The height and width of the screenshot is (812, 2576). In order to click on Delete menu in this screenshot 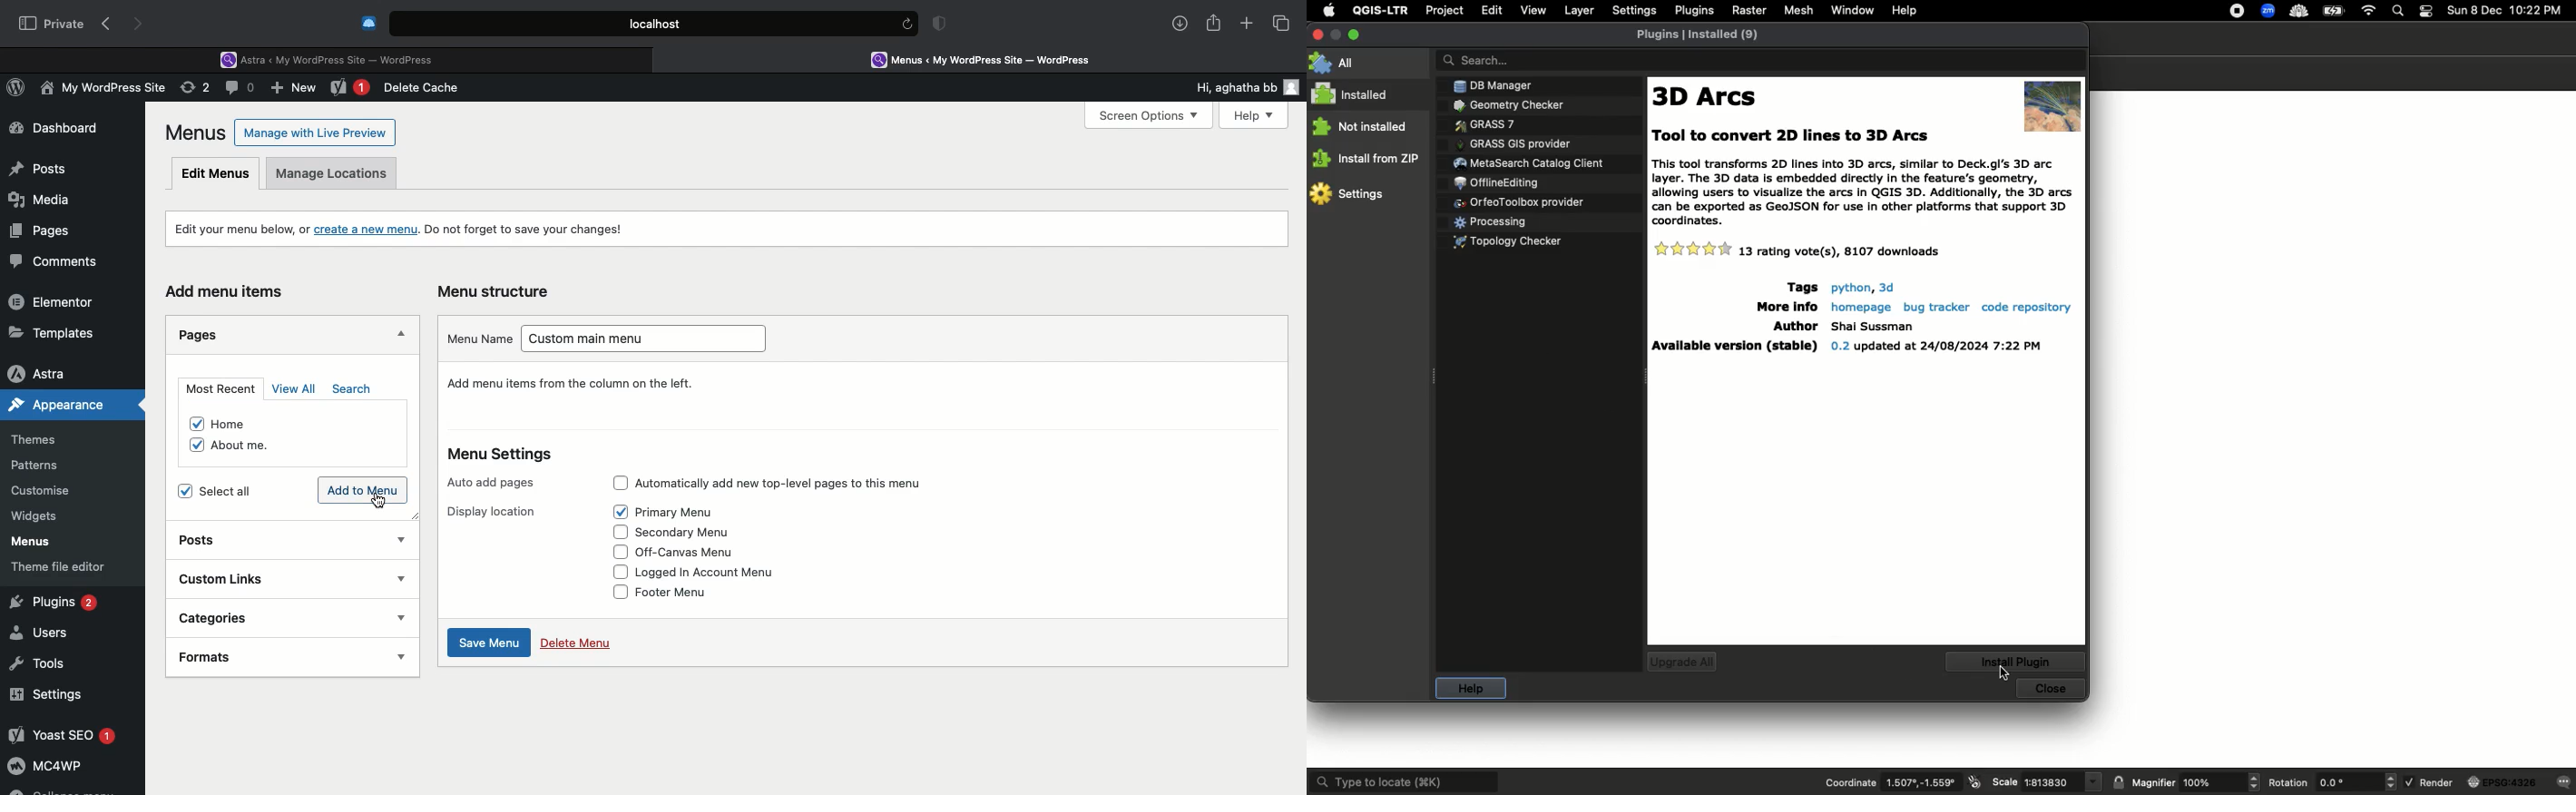, I will do `click(575, 642)`.